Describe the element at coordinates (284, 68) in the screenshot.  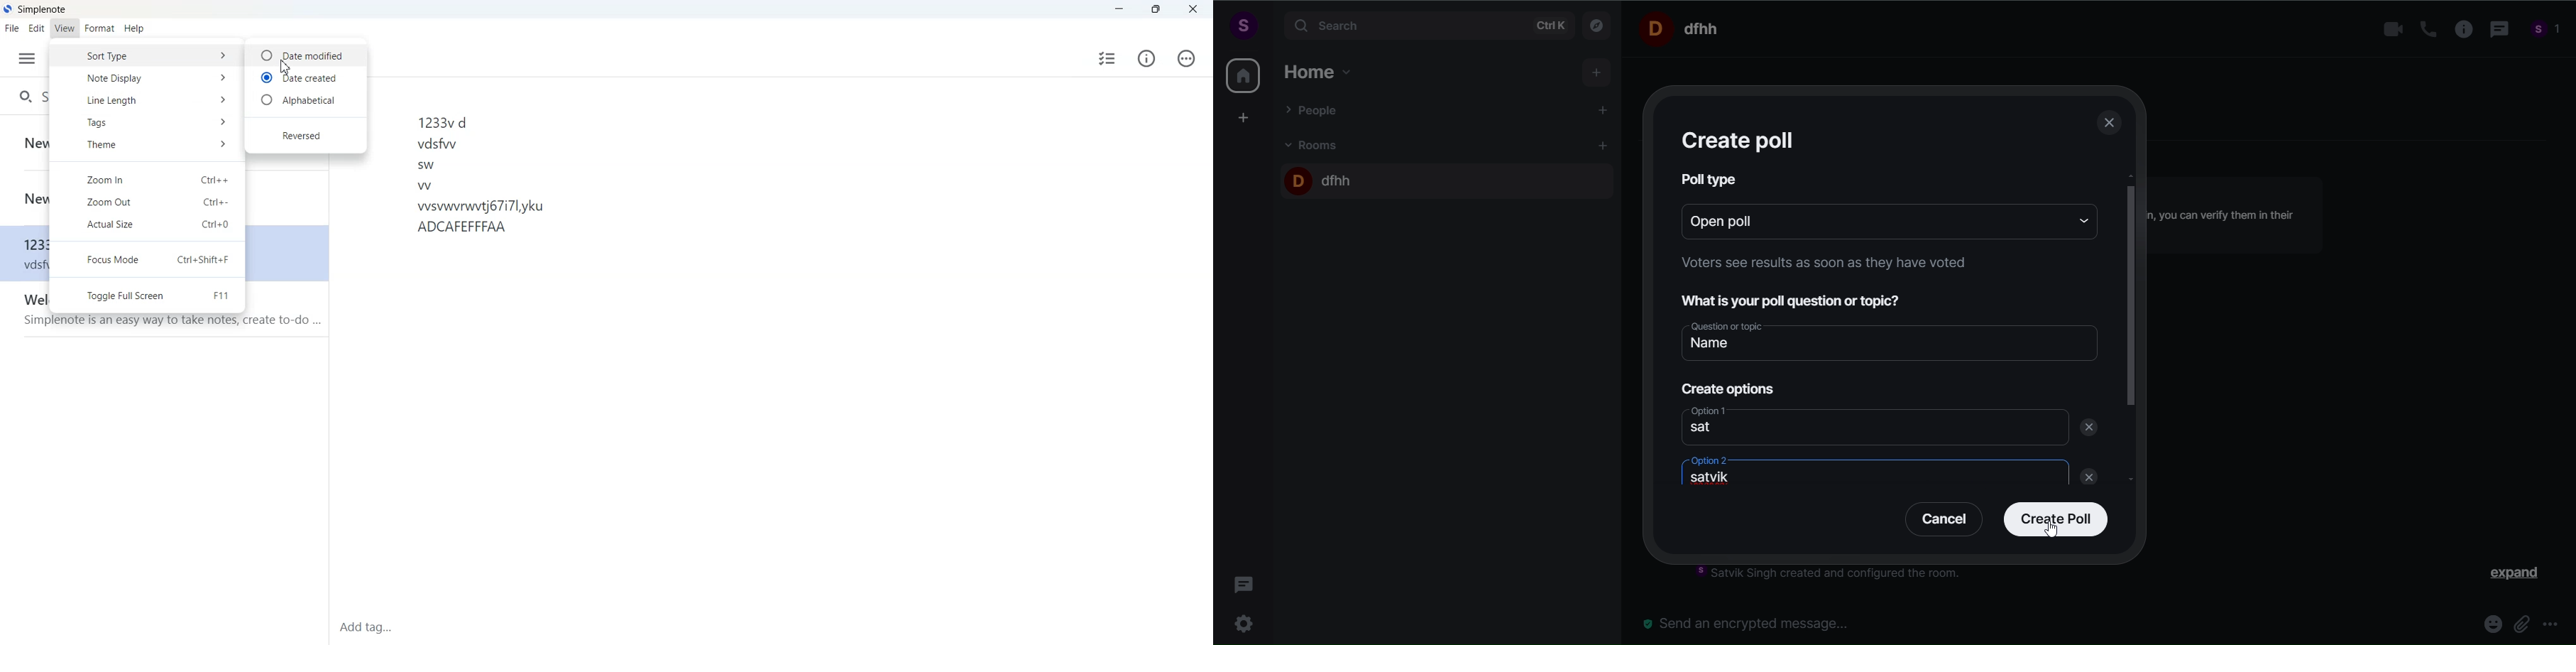
I see `Cursor` at that location.